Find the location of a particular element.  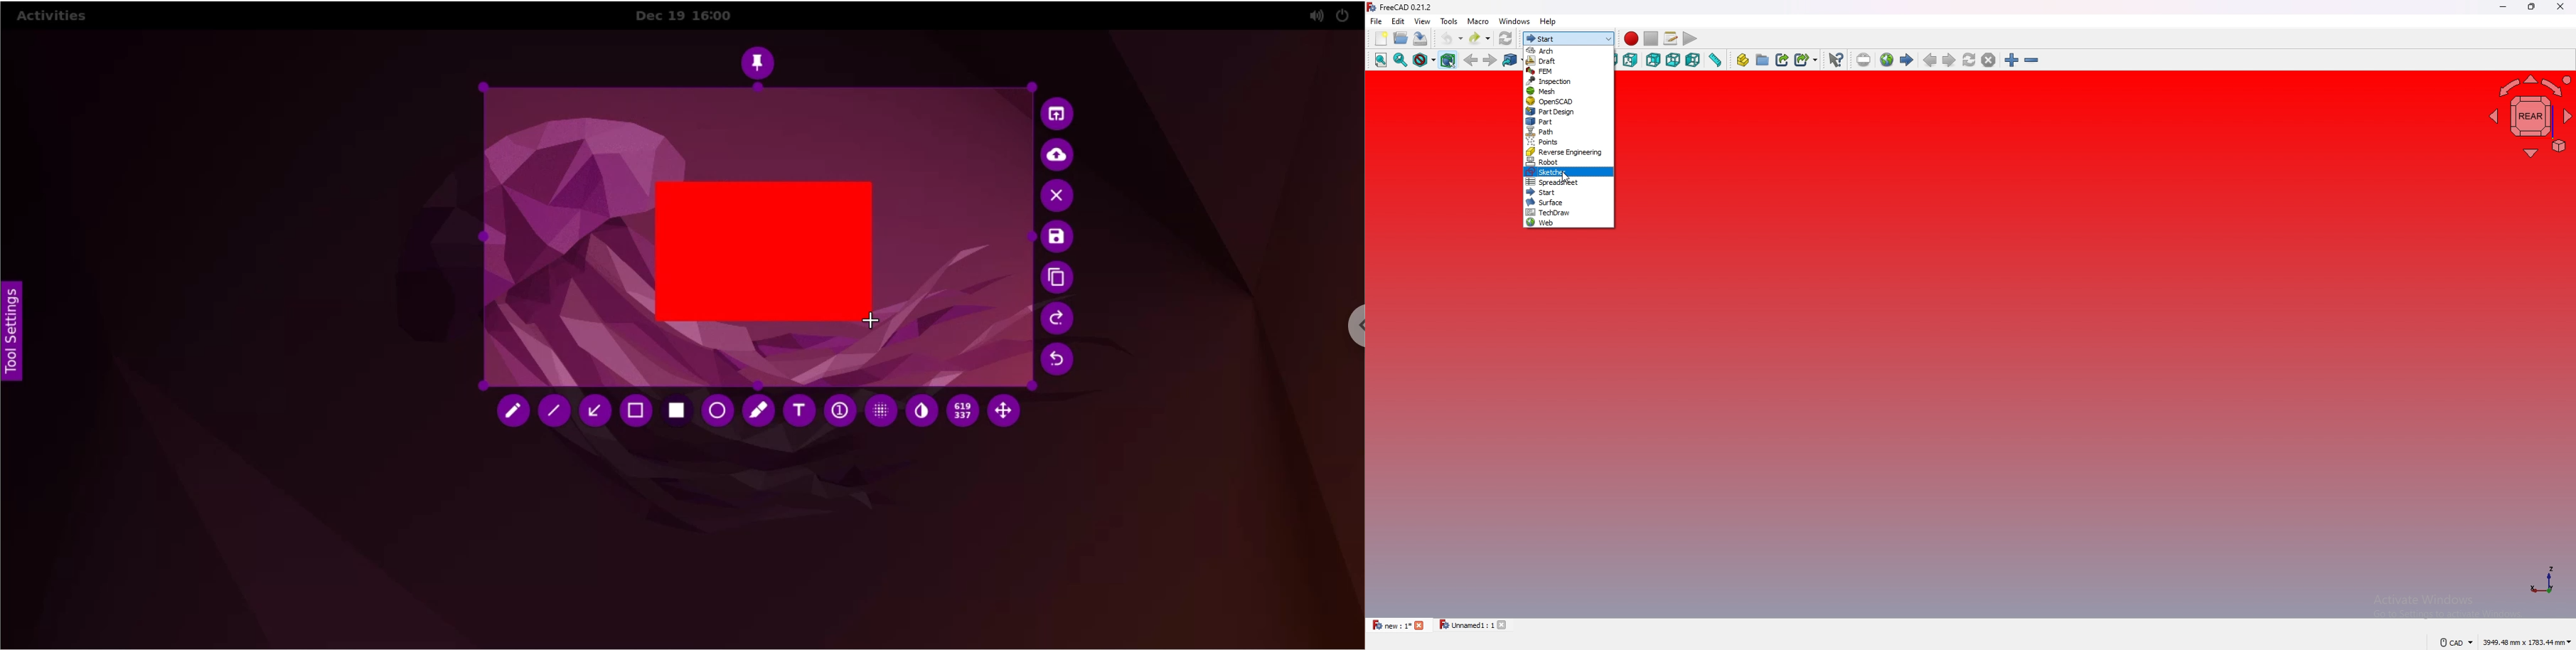

forward is located at coordinates (1491, 59).